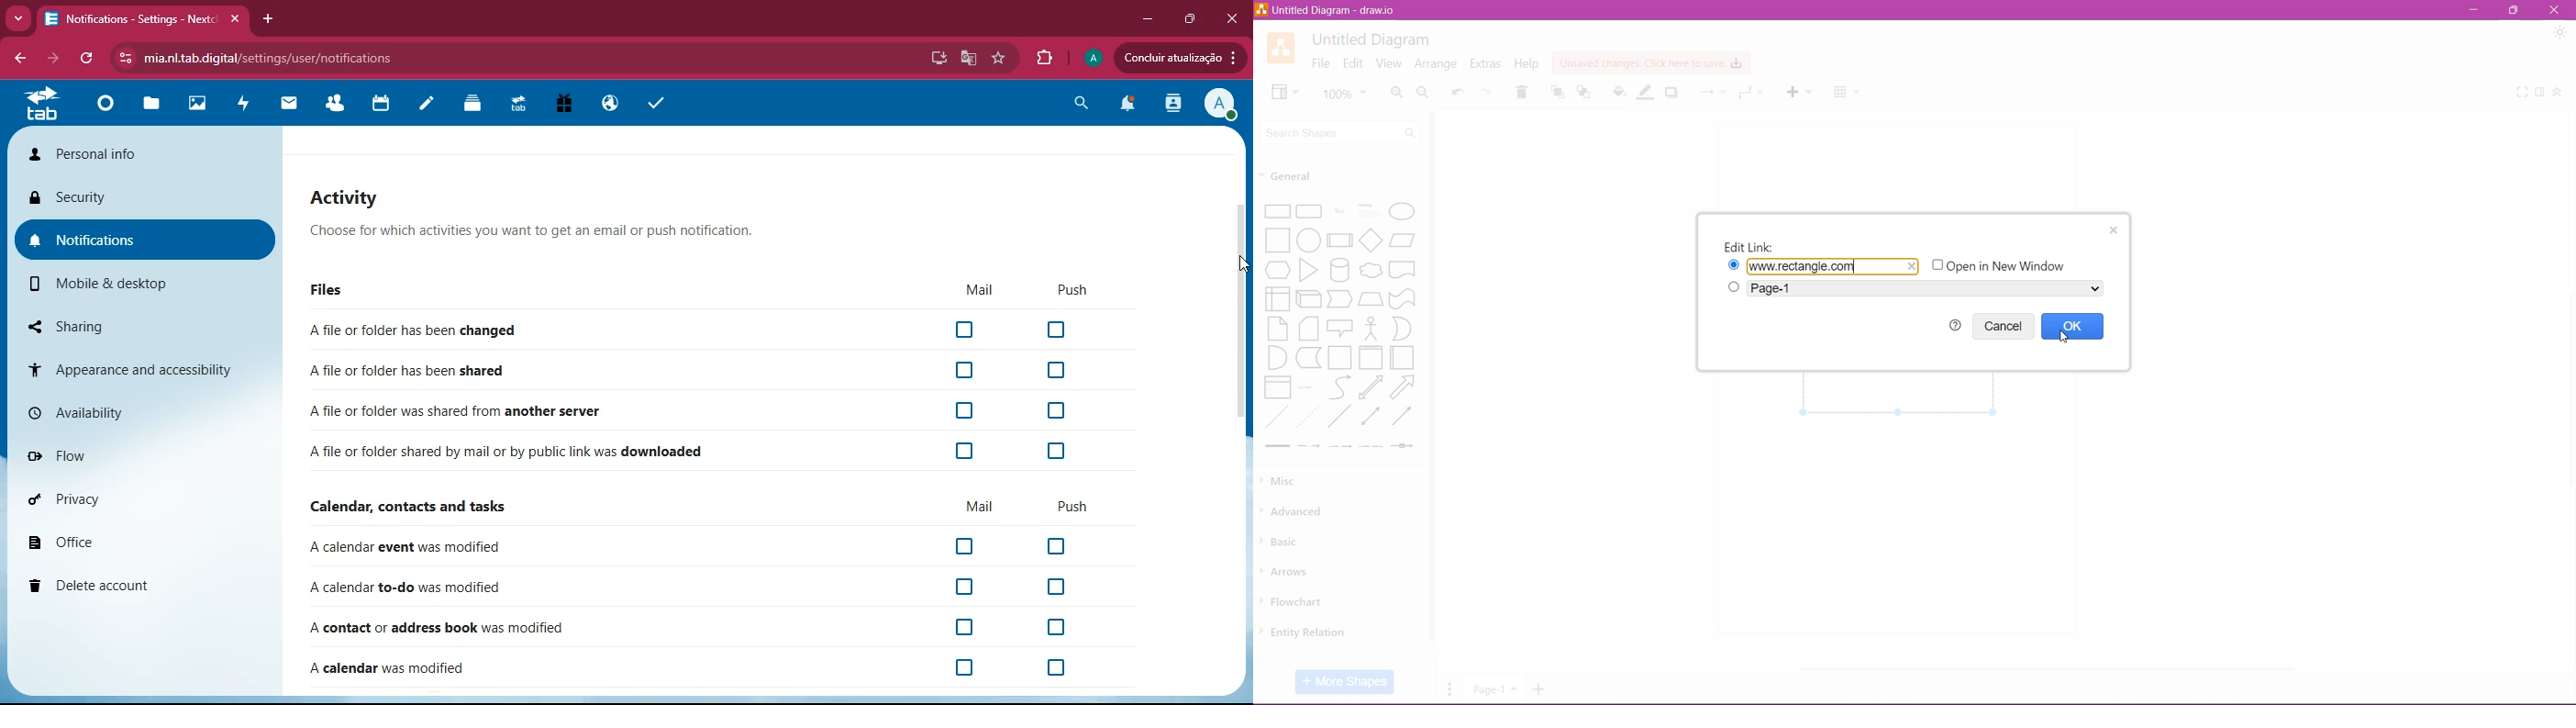 This screenshot has height=728, width=2576. I want to click on refresh, so click(88, 61).